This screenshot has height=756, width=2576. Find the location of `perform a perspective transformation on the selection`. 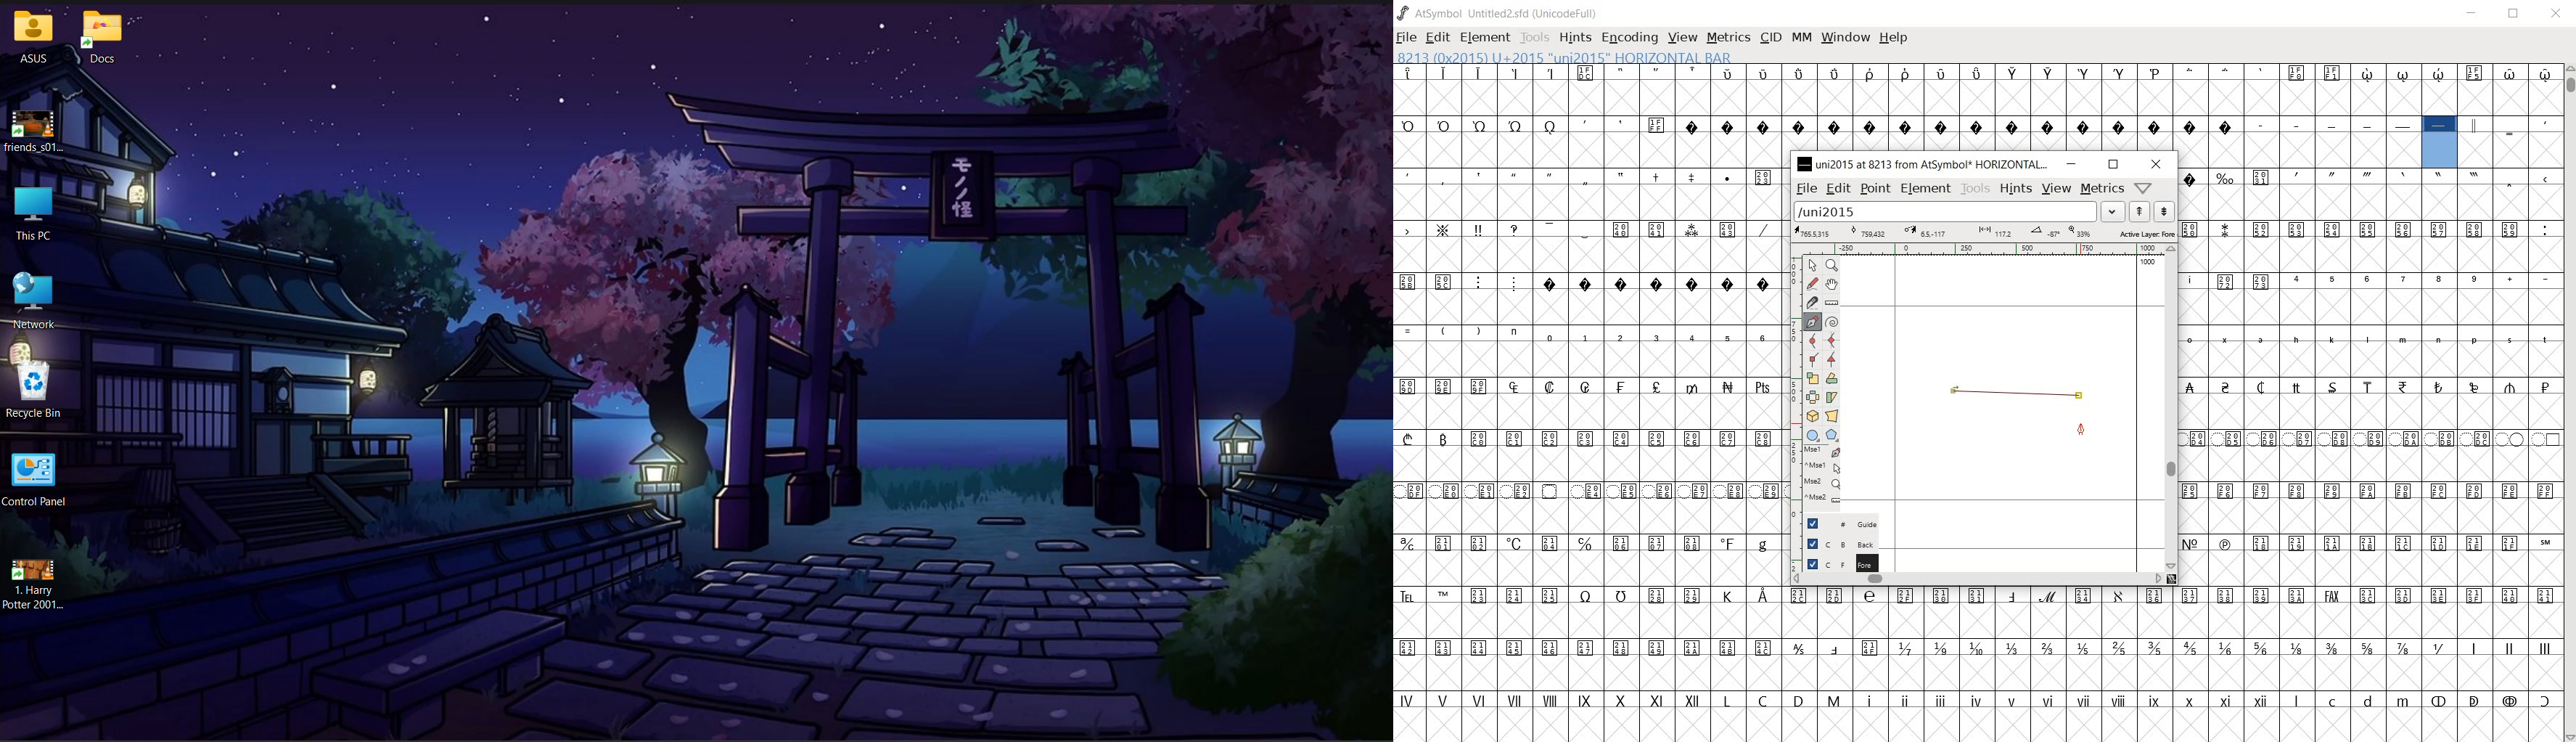

perform a perspective transformation on the selection is located at coordinates (1831, 415).